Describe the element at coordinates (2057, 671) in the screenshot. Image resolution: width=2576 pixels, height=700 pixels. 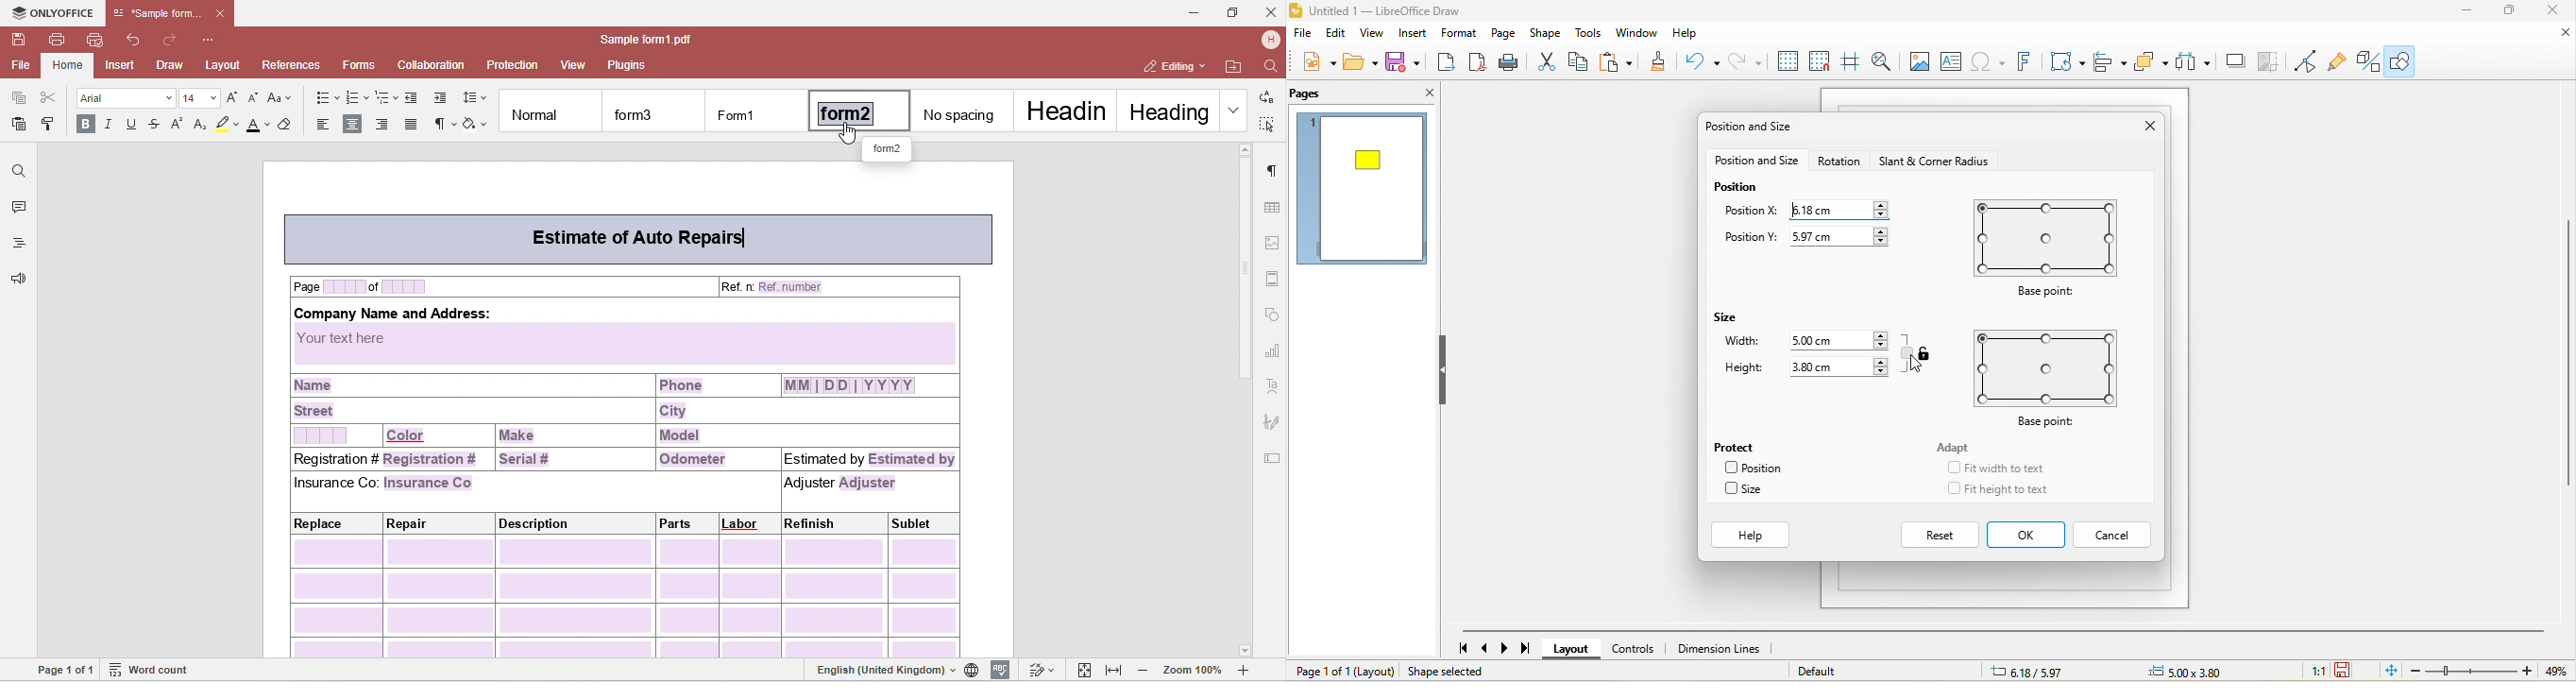
I see `8.29/7.64` at that location.